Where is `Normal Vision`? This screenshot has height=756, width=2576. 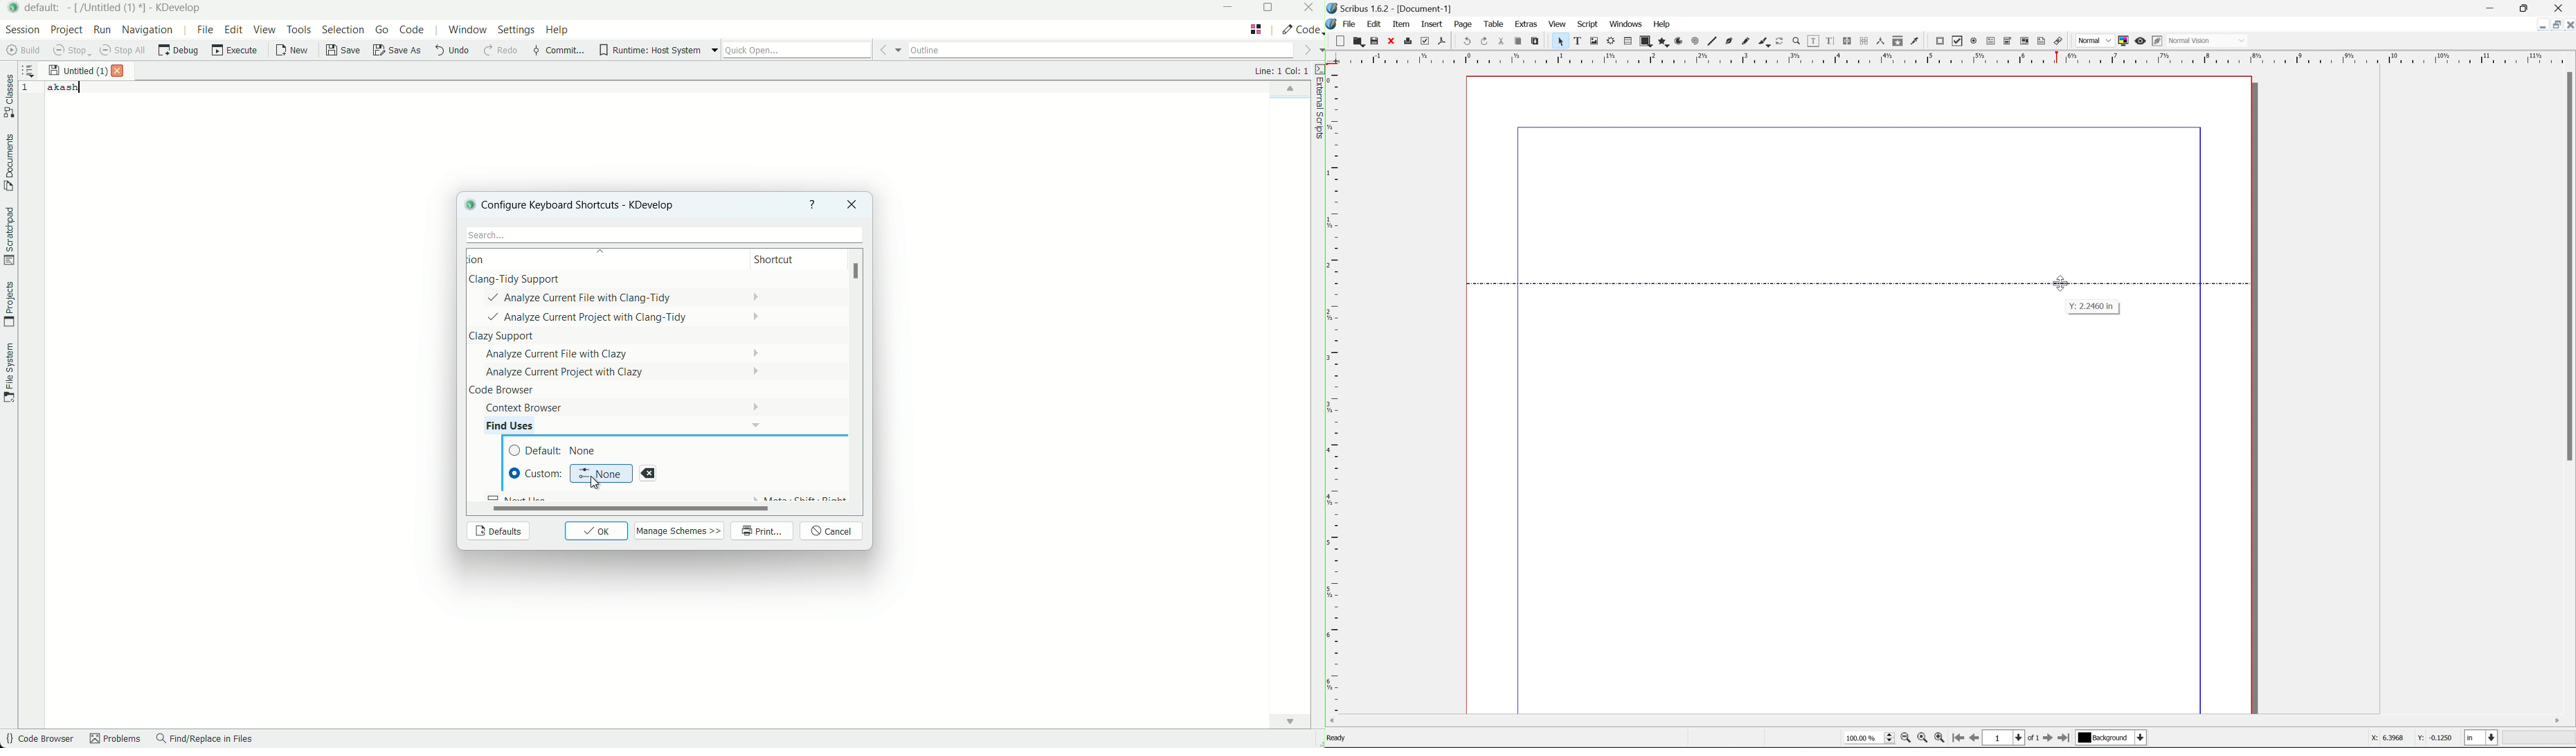
Normal Vision is located at coordinates (2208, 40).